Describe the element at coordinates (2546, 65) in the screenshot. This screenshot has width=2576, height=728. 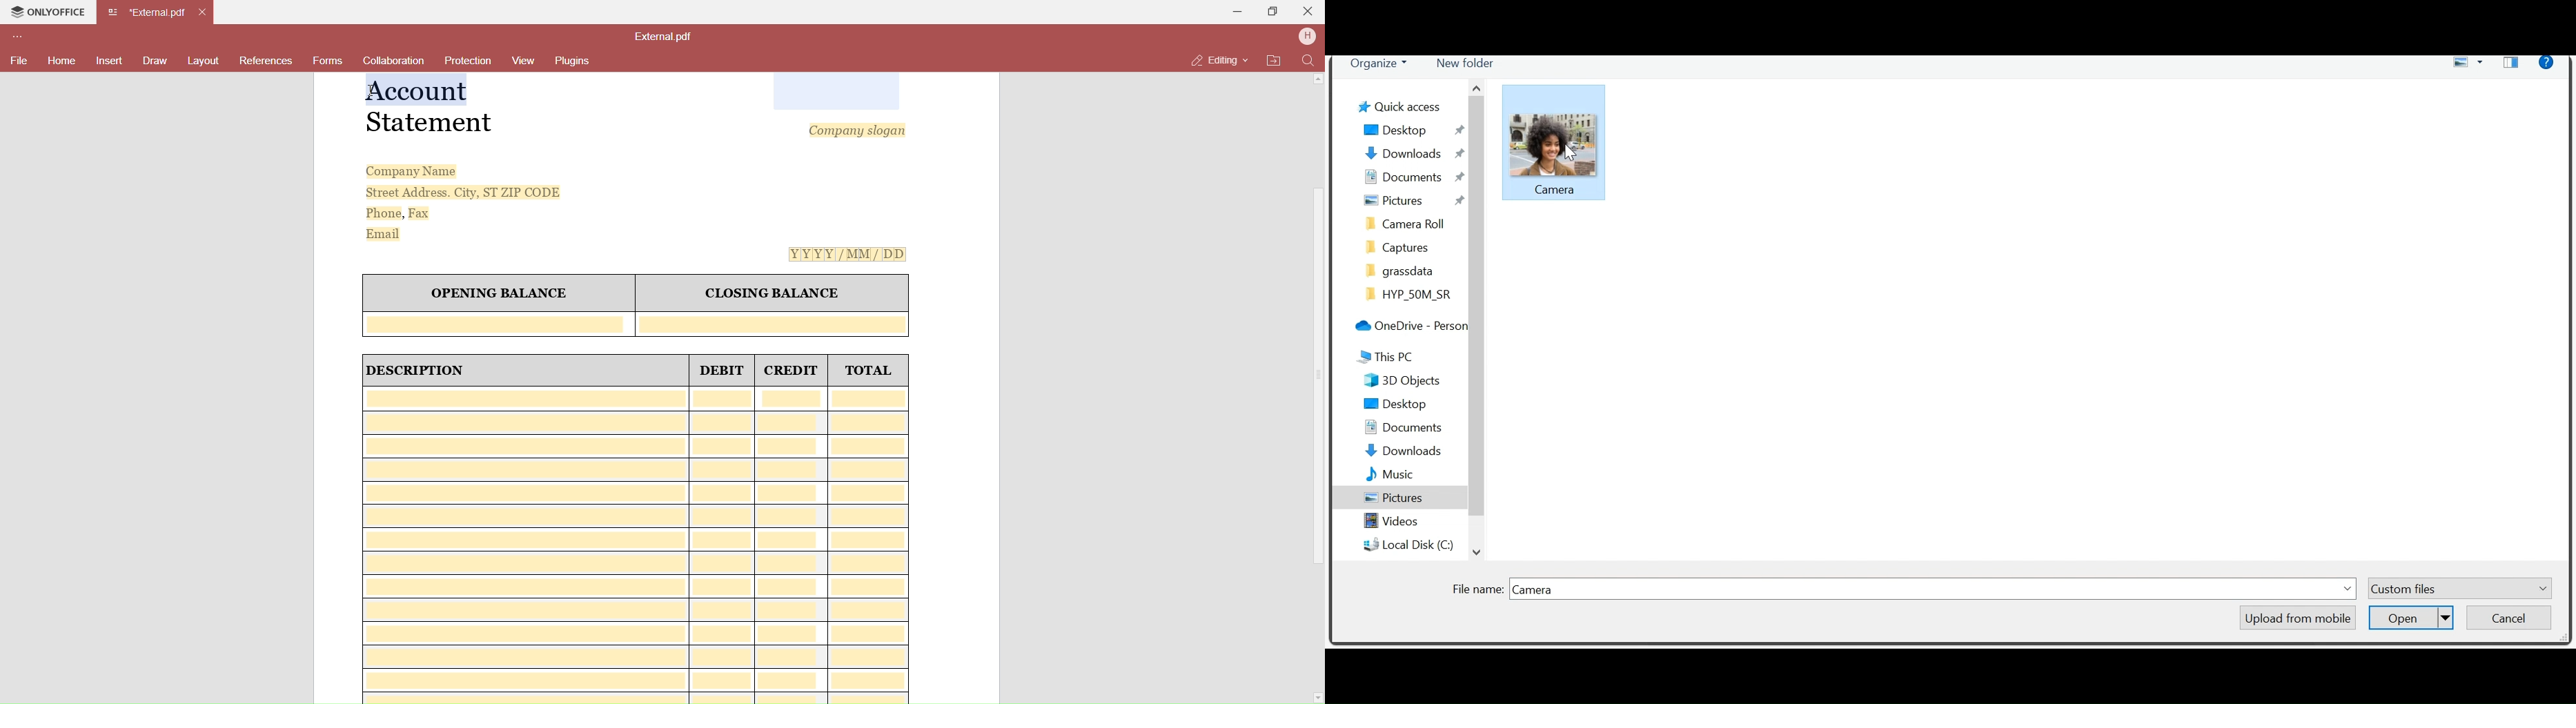
I see `Help menu` at that location.